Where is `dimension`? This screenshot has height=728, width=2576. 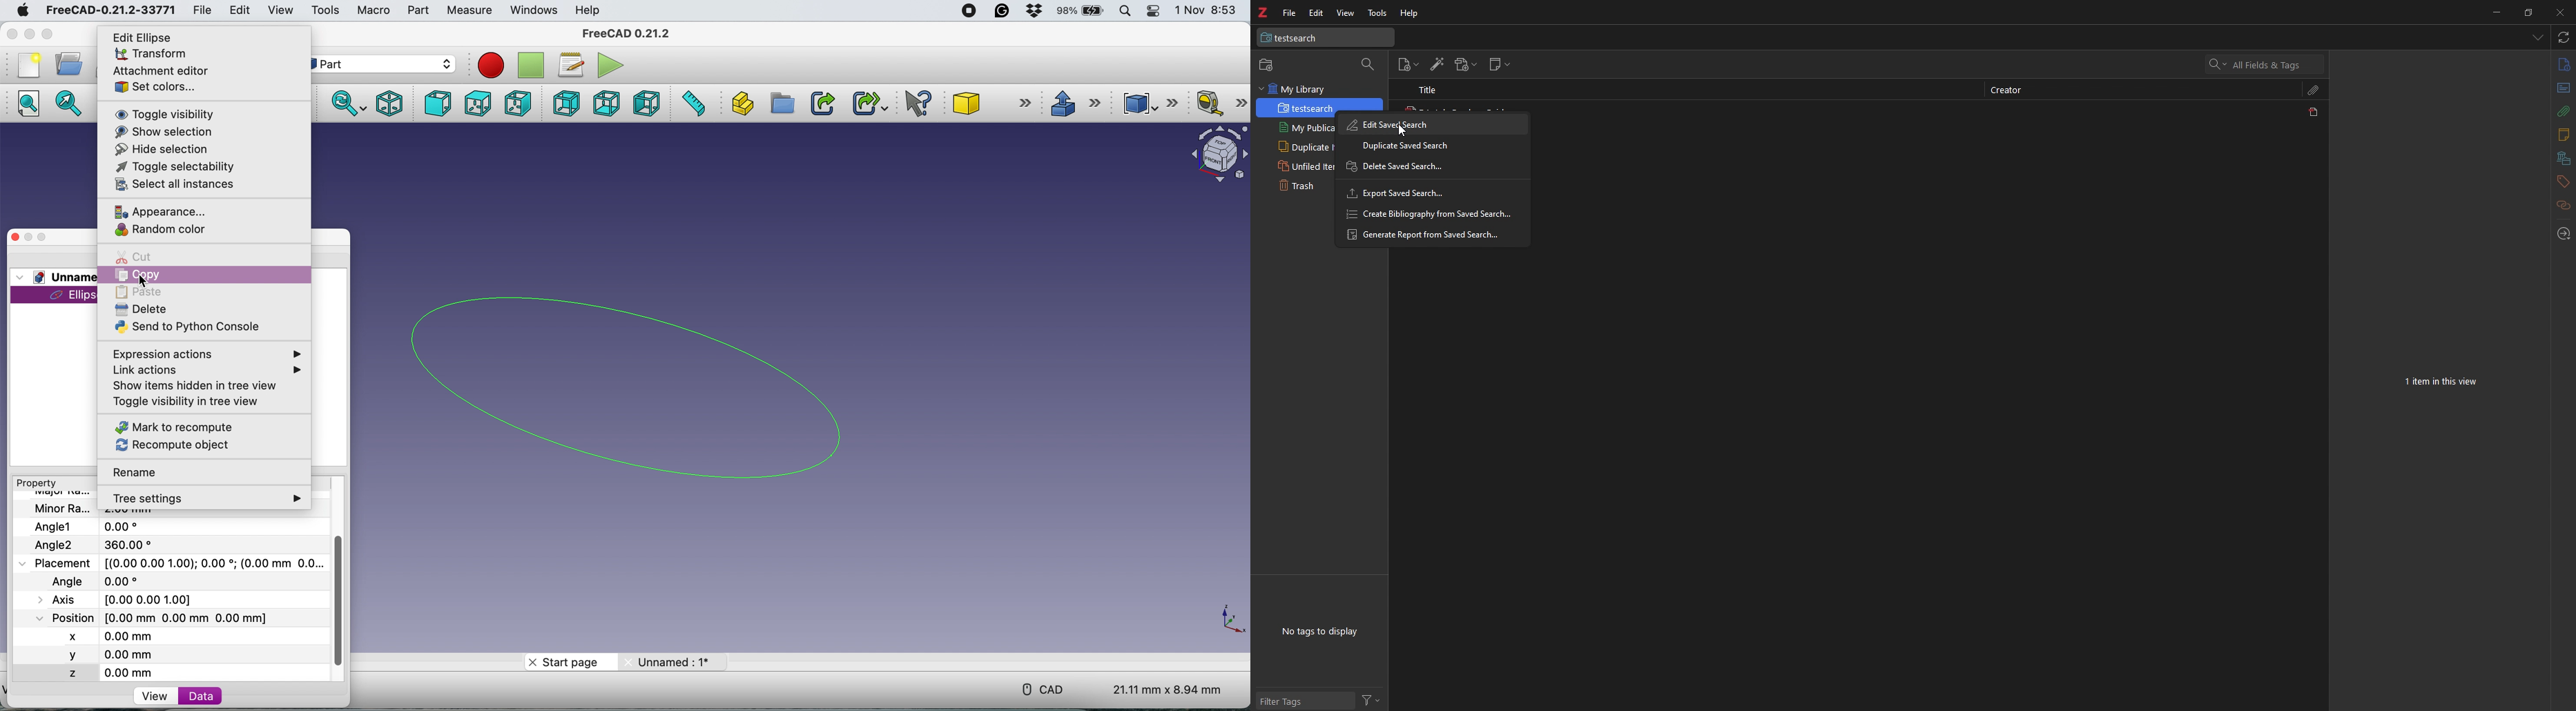
dimension is located at coordinates (1170, 690).